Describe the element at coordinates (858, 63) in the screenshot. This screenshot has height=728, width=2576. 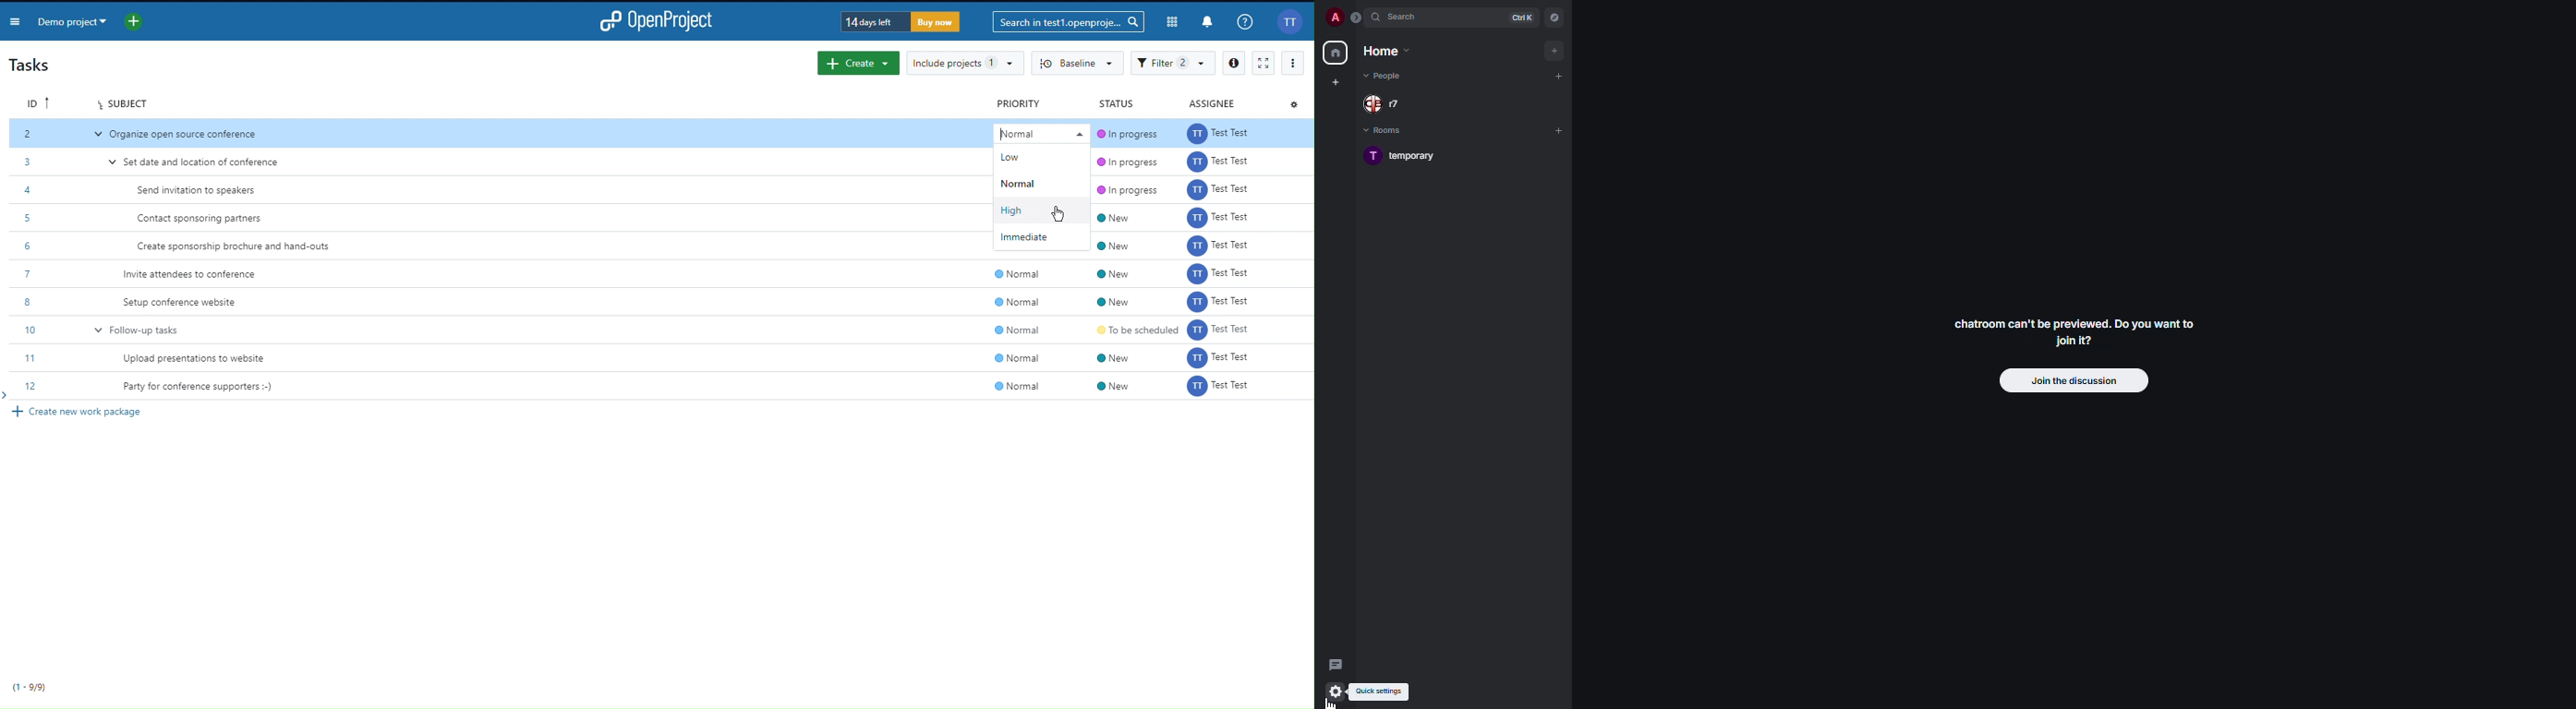
I see `Create` at that location.